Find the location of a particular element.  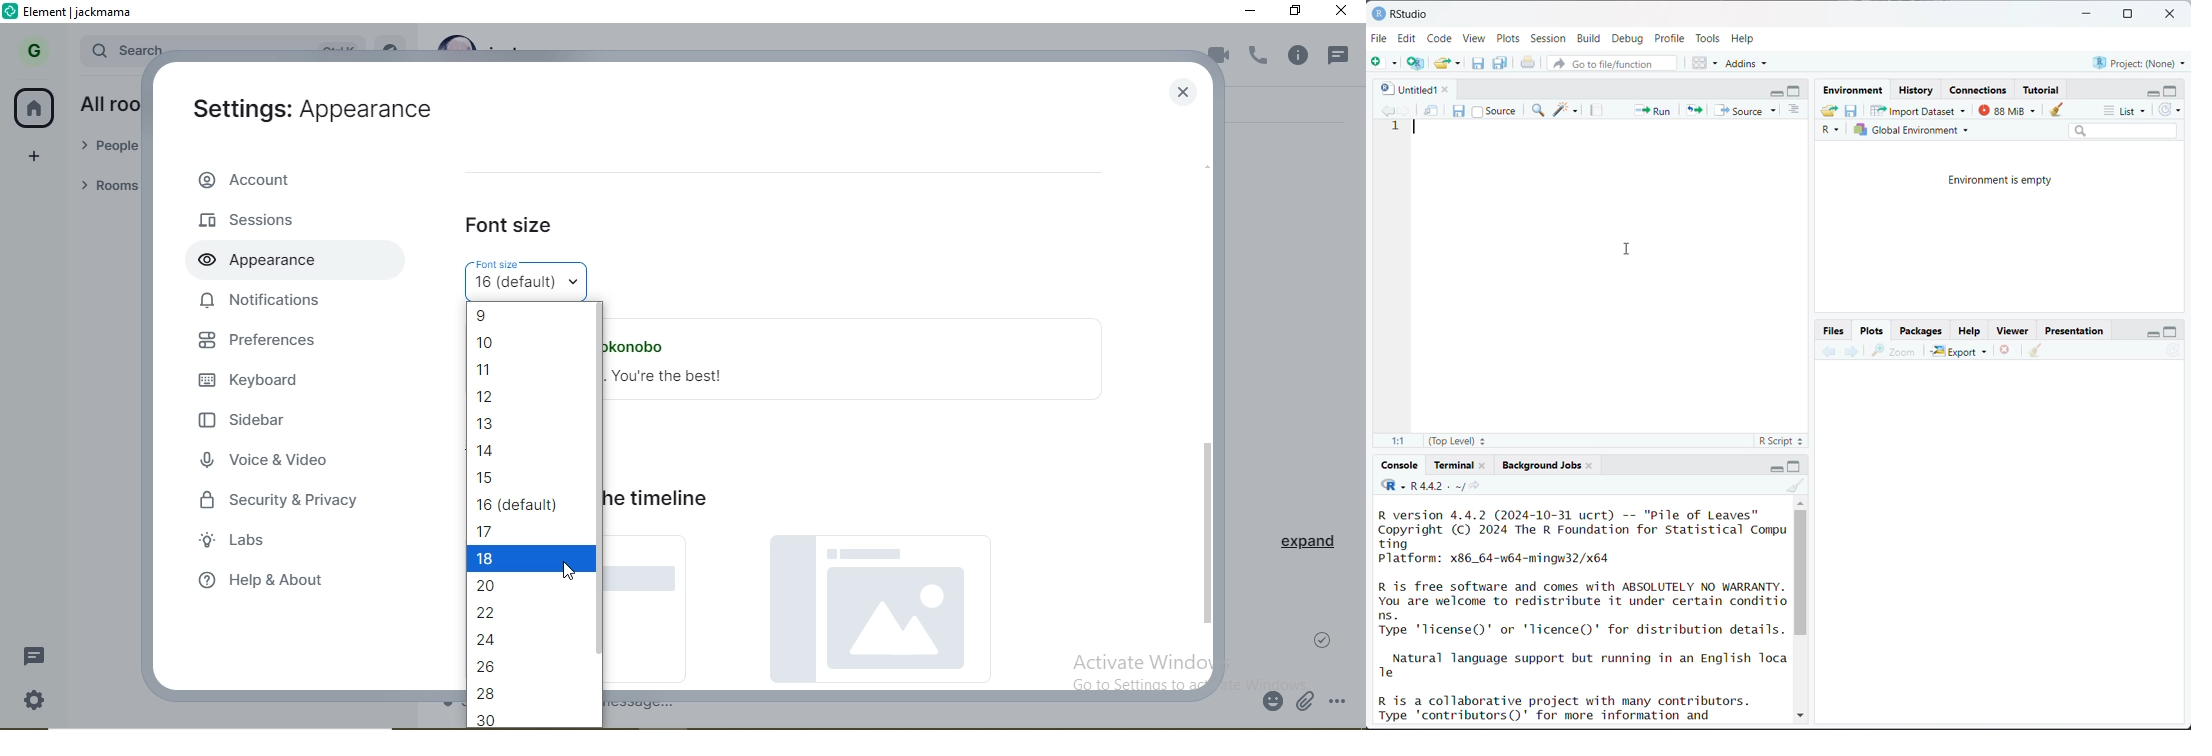

minimize is located at coordinates (2151, 91).